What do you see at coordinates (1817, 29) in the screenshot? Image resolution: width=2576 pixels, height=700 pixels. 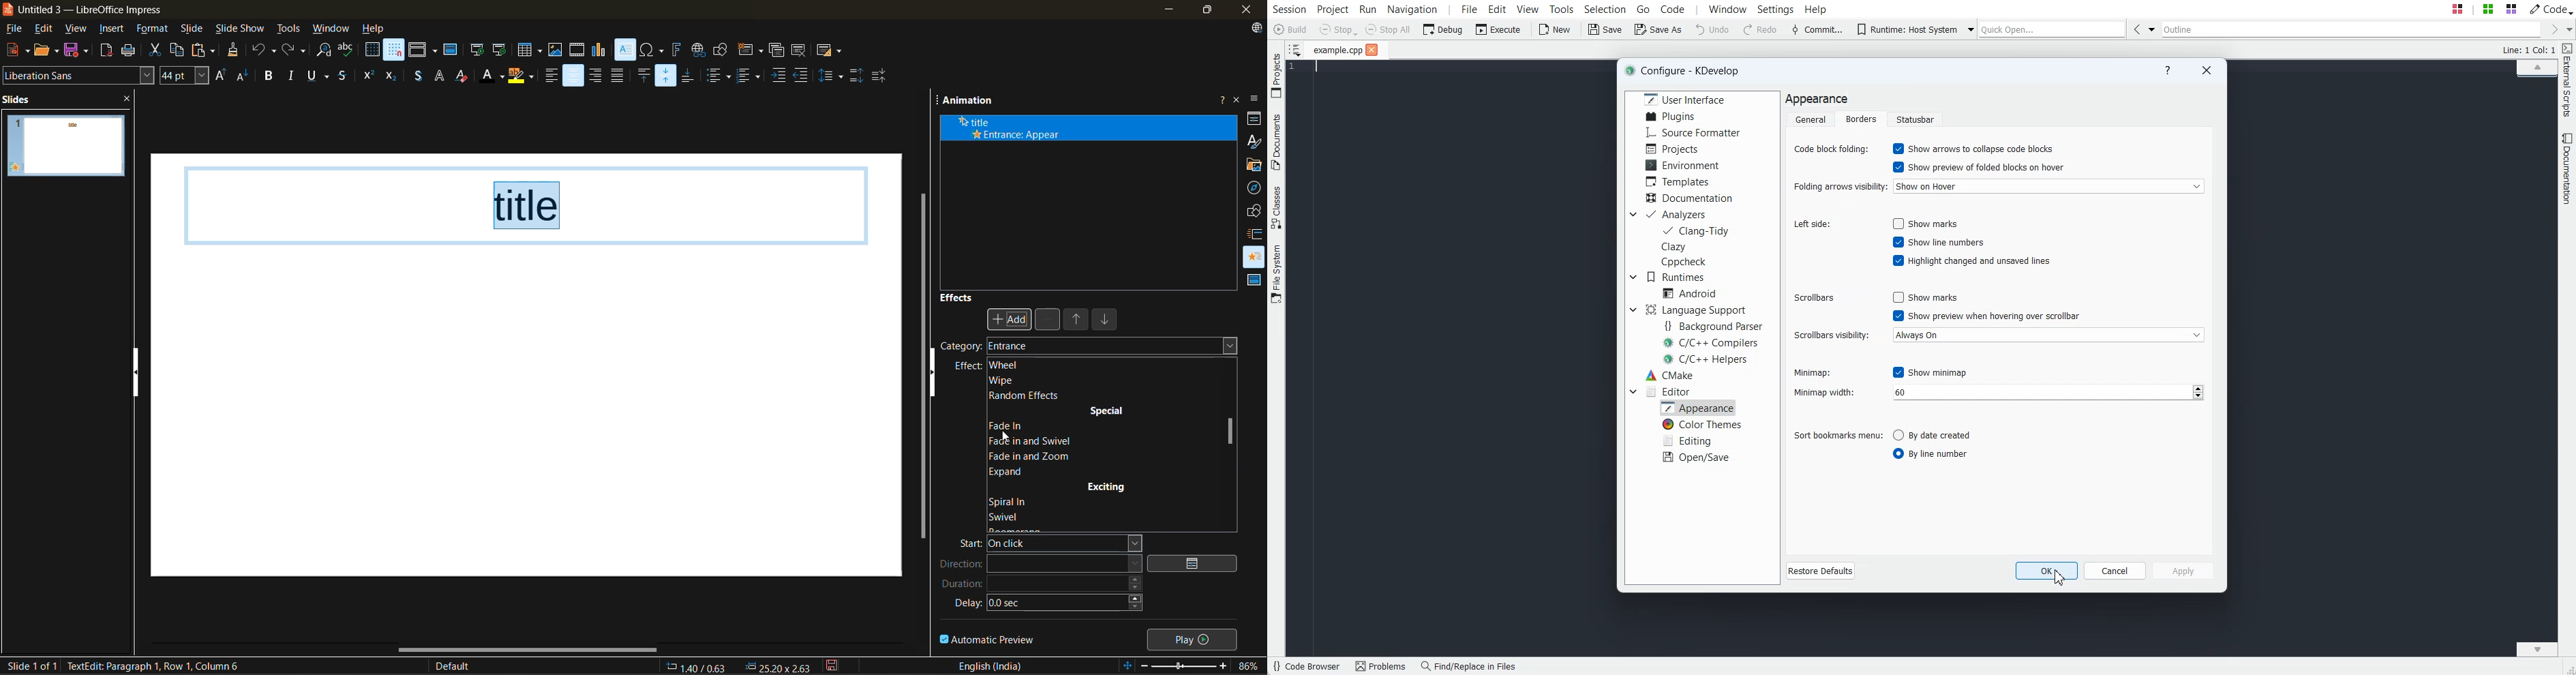 I see `Commit` at bounding box center [1817, 29].